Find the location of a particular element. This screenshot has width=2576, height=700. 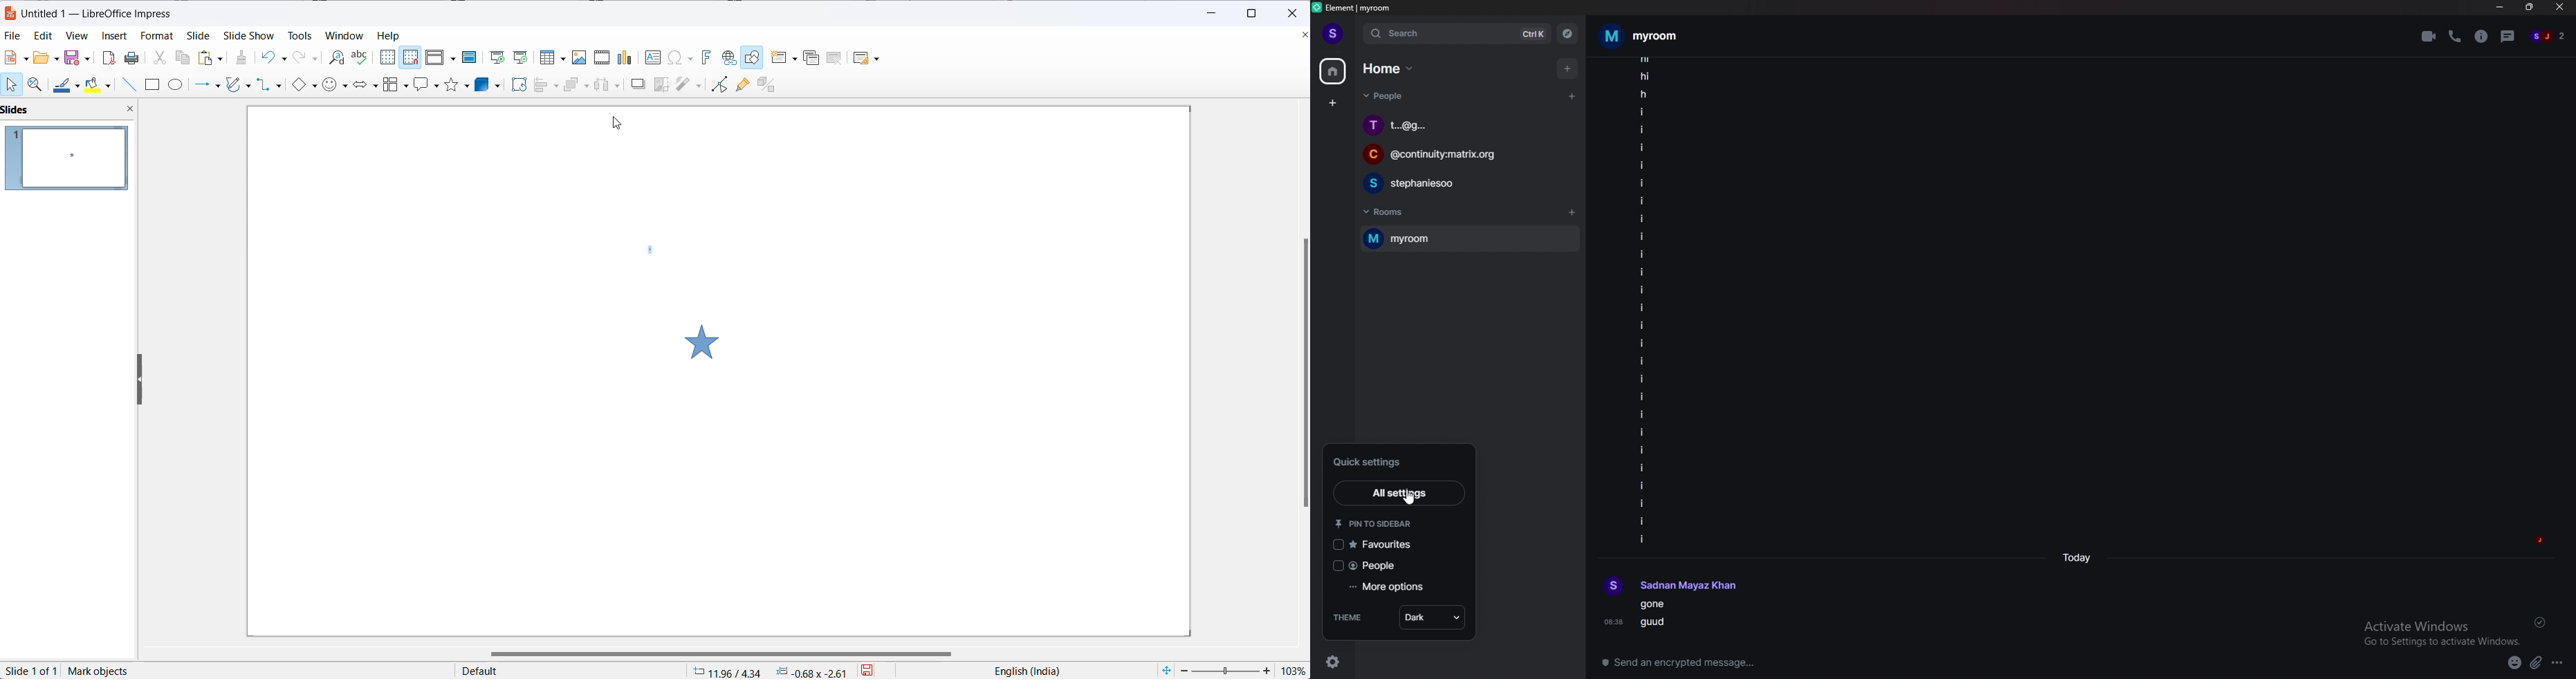

cursor is located at coordinates (622, 127).